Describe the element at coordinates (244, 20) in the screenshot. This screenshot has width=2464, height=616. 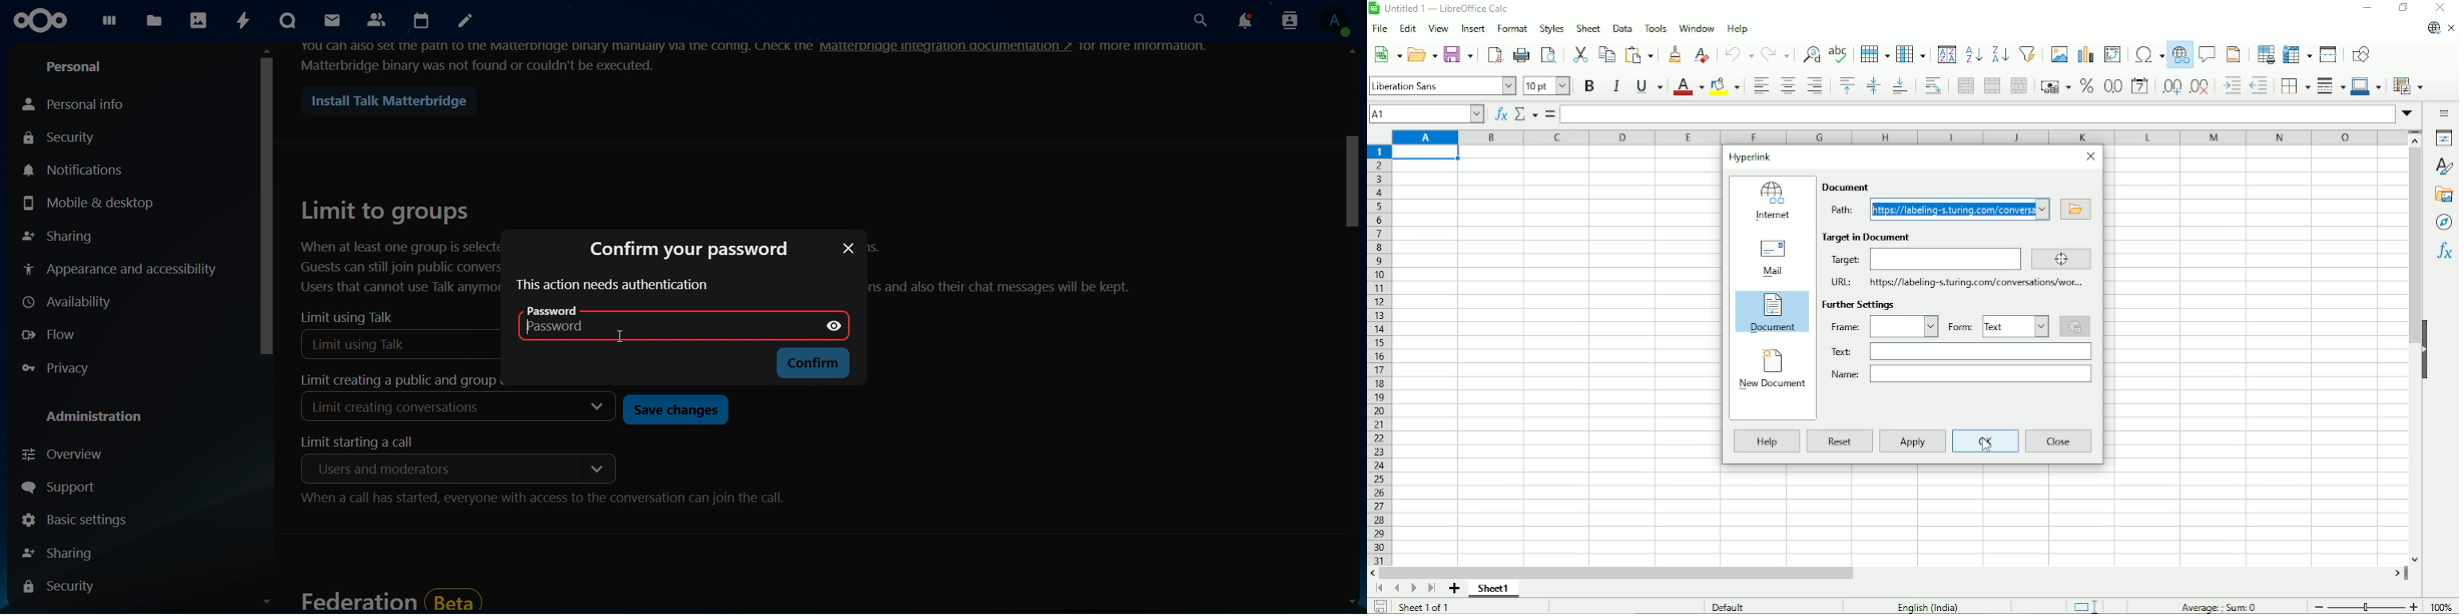
I see `activity` at that location.